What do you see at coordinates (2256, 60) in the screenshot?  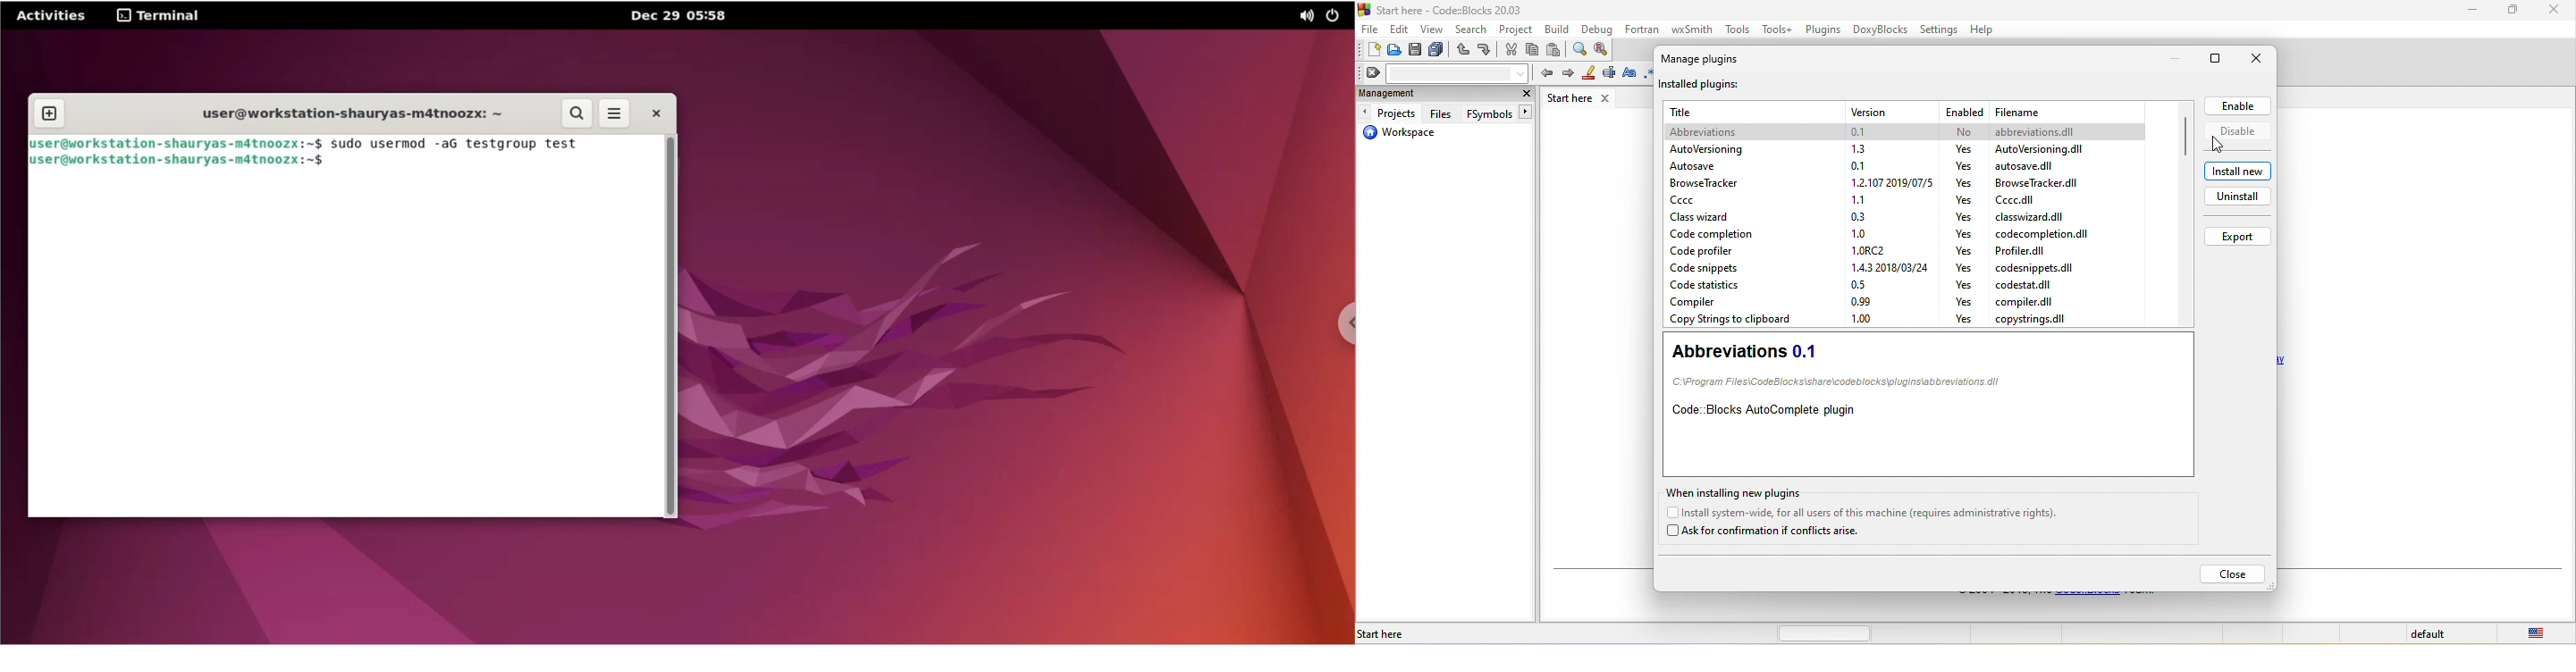 I see `close` at bounding box center [2256, 60].